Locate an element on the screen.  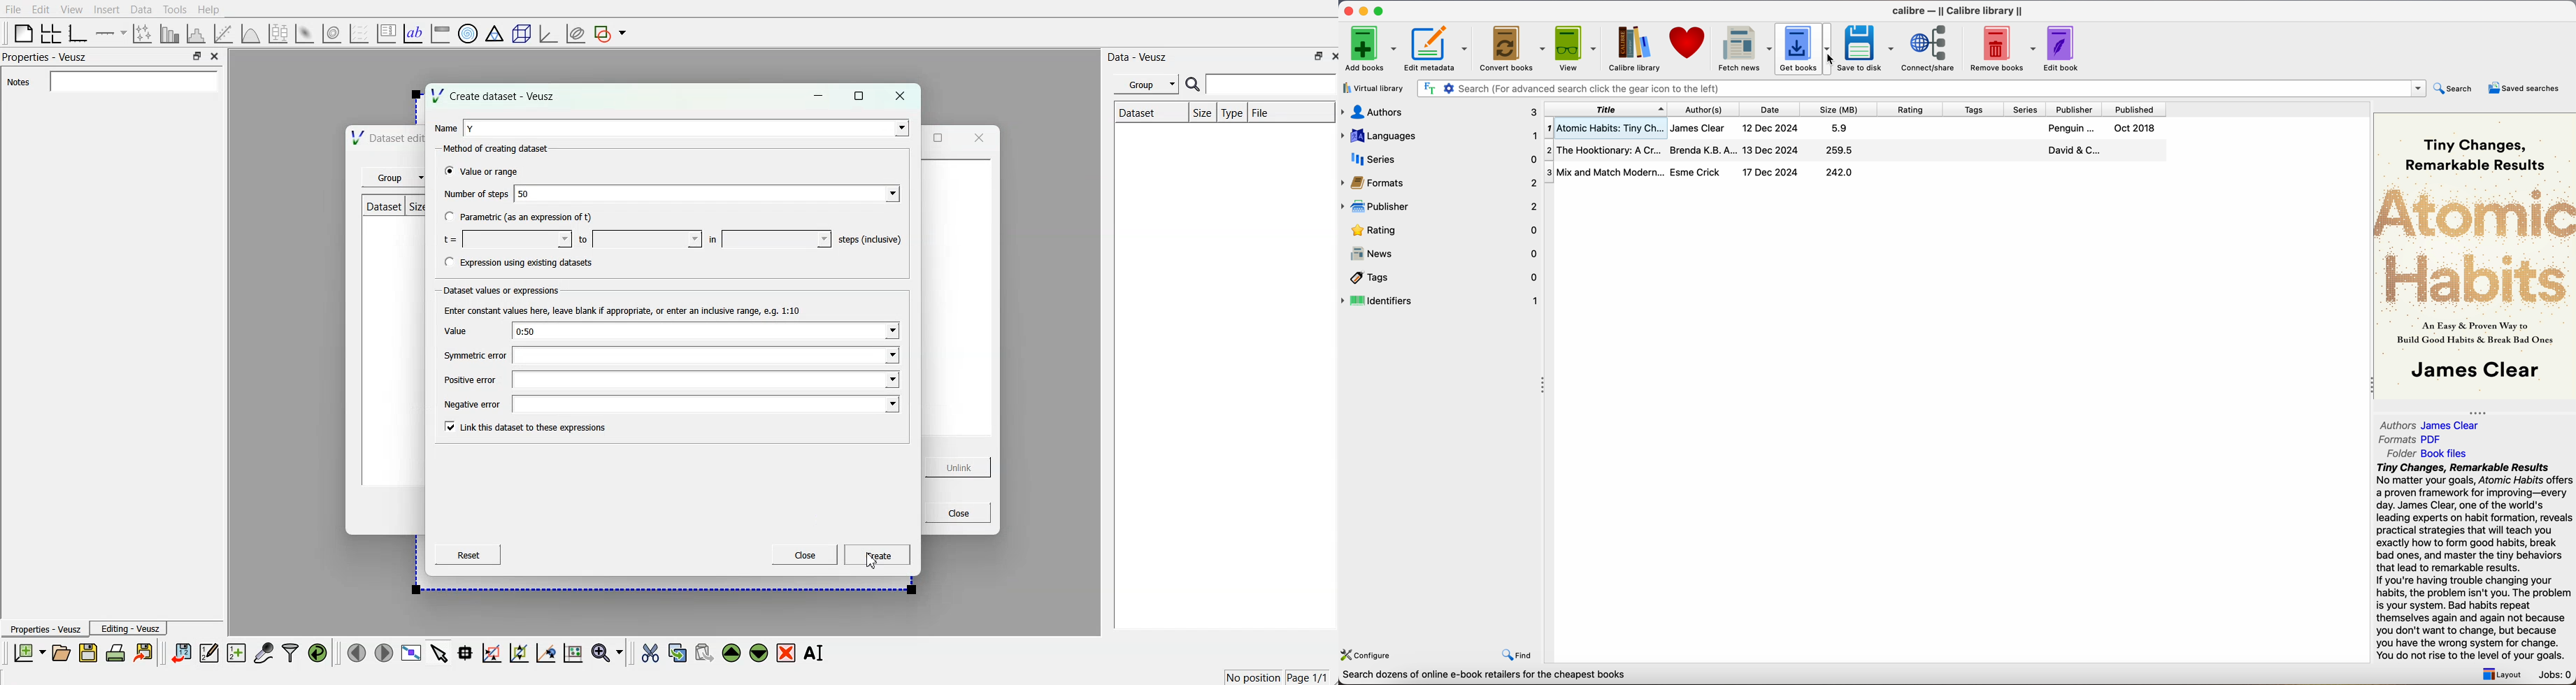
t value in  is located at coordinates (777, 238).